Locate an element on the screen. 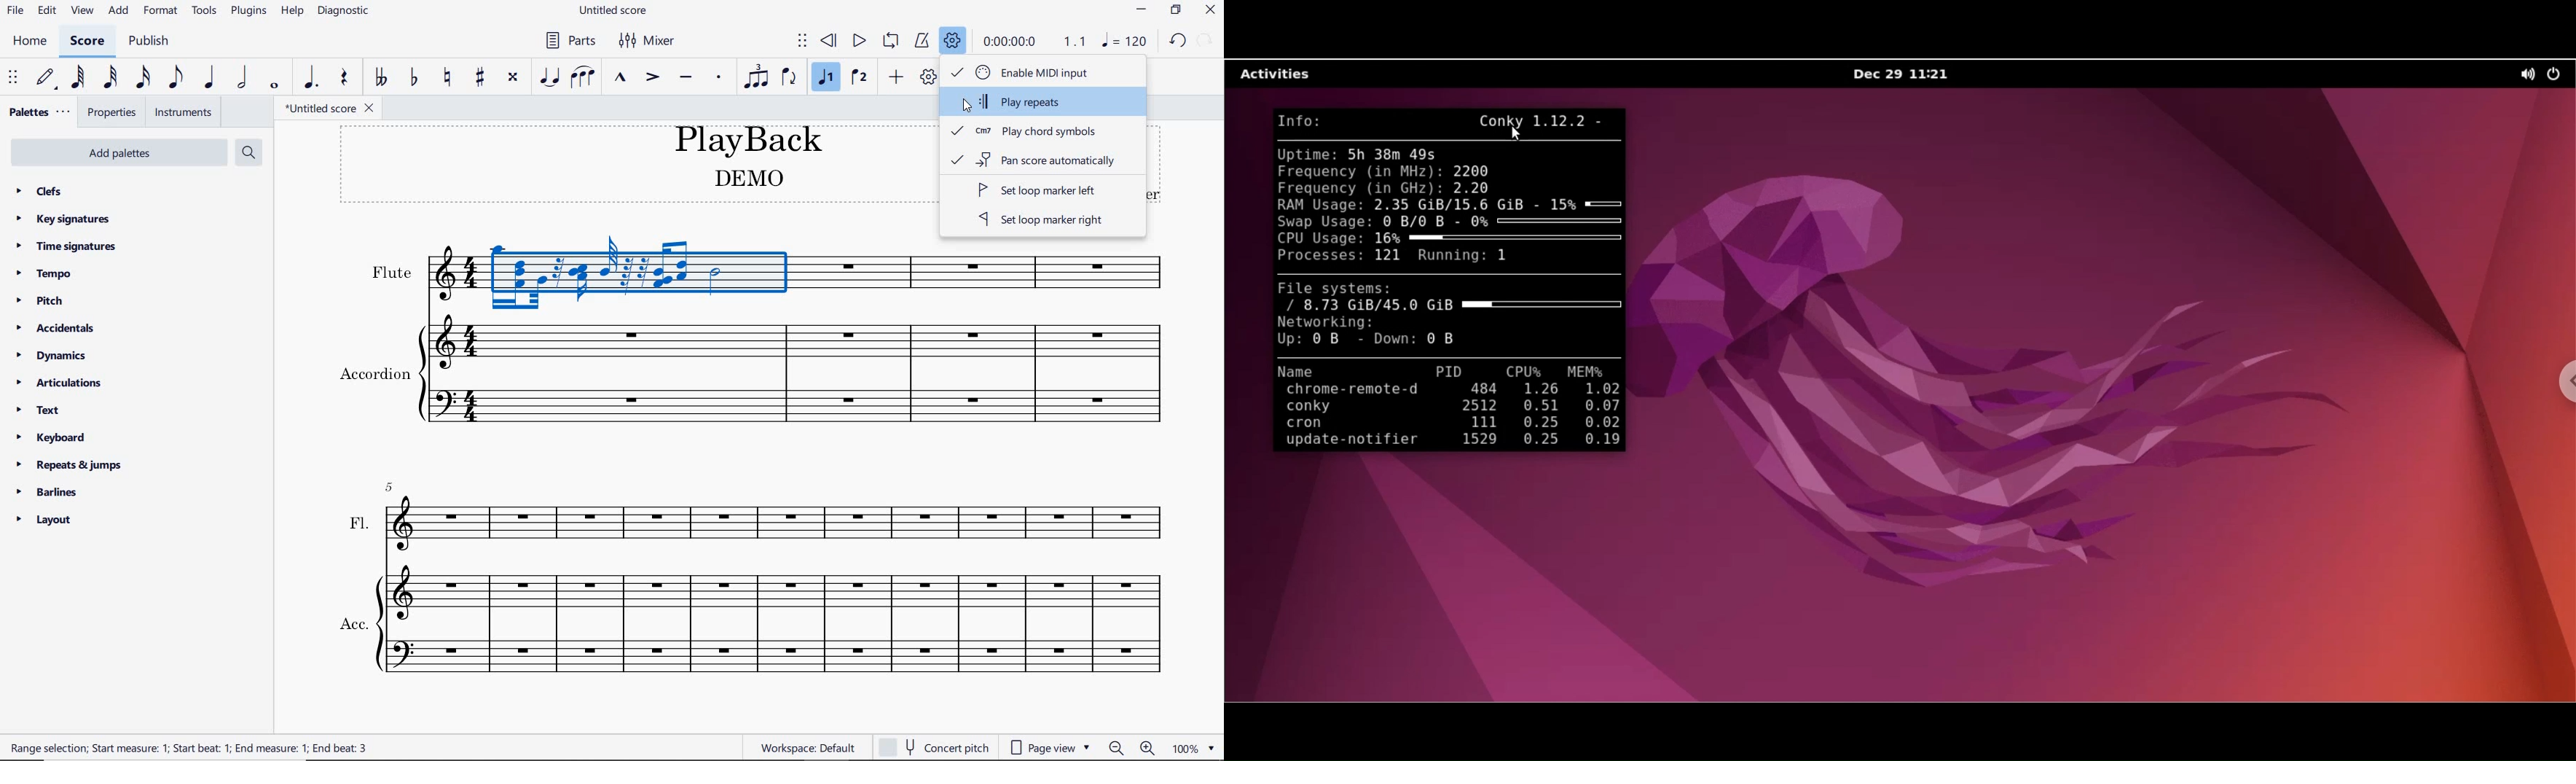 The width and height of the screenshot is (2576, 784). score is located at coordinates (87, 42).